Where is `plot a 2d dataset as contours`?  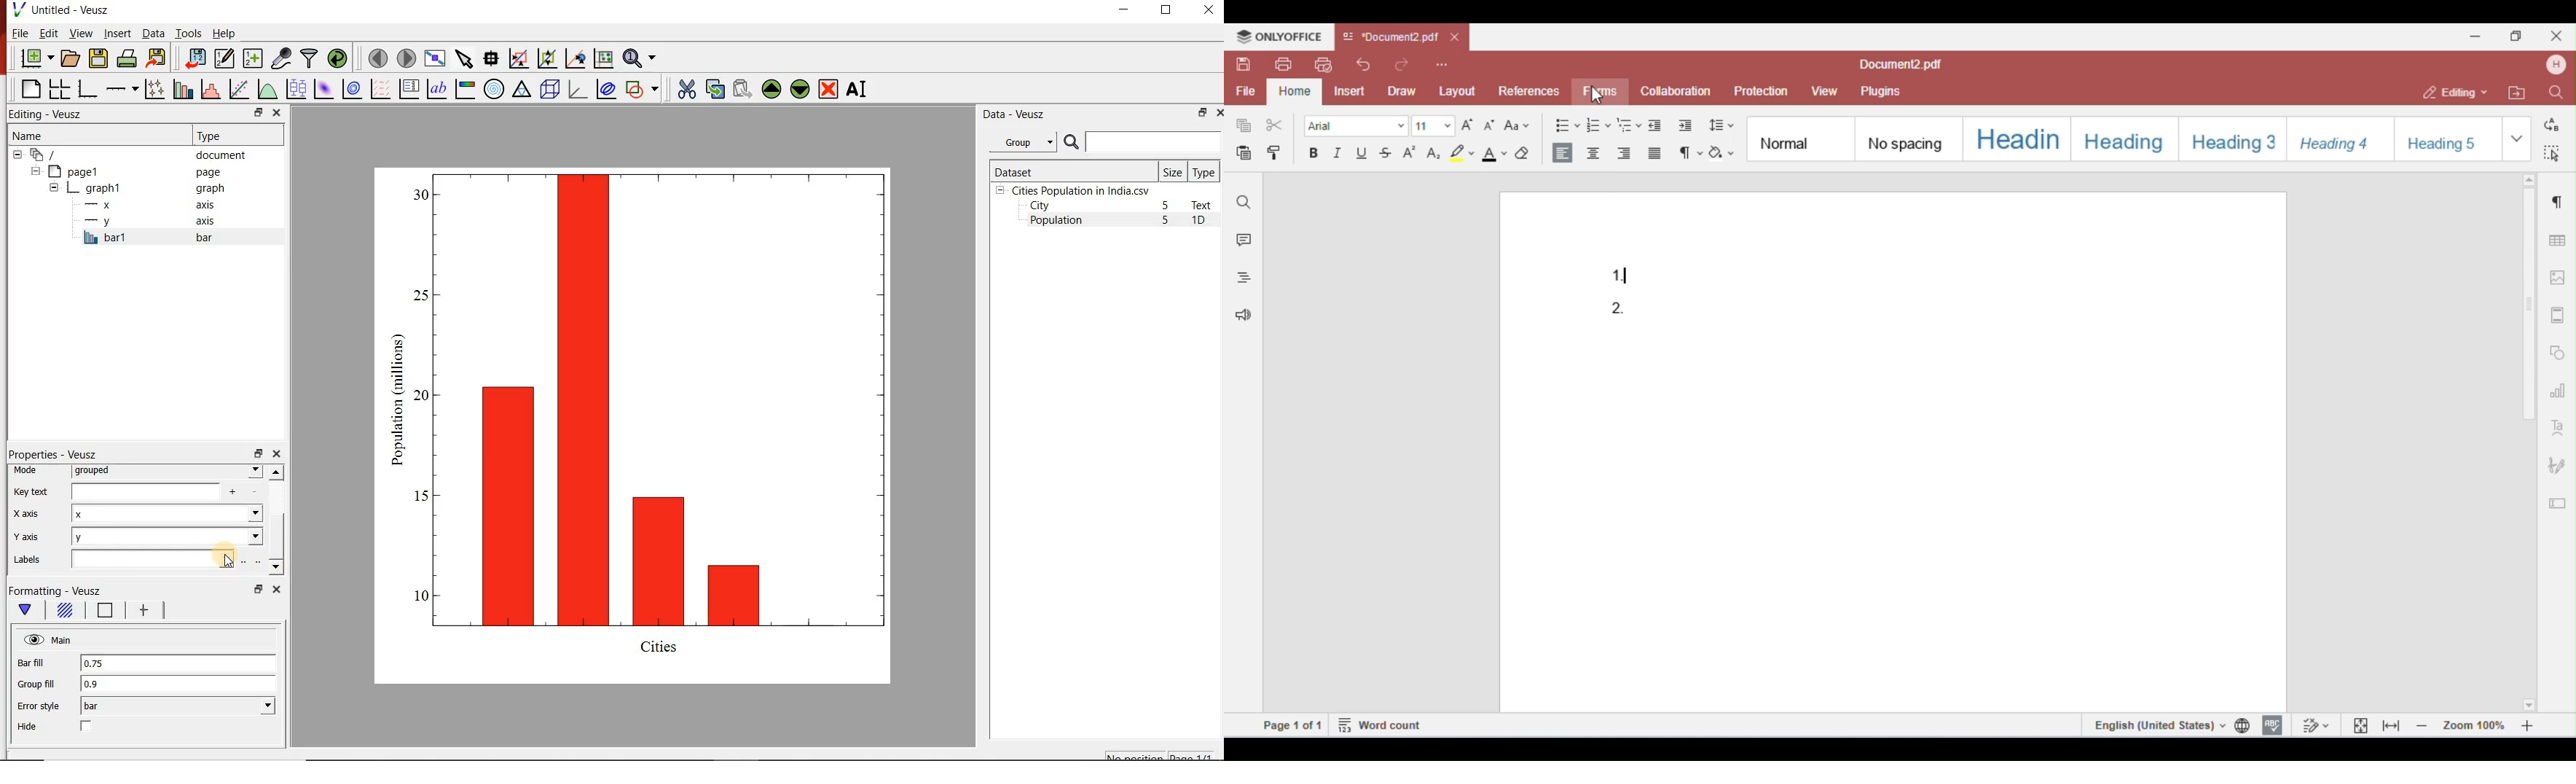 plot a 2d dataset as contours is located at coordinates (350, 88).